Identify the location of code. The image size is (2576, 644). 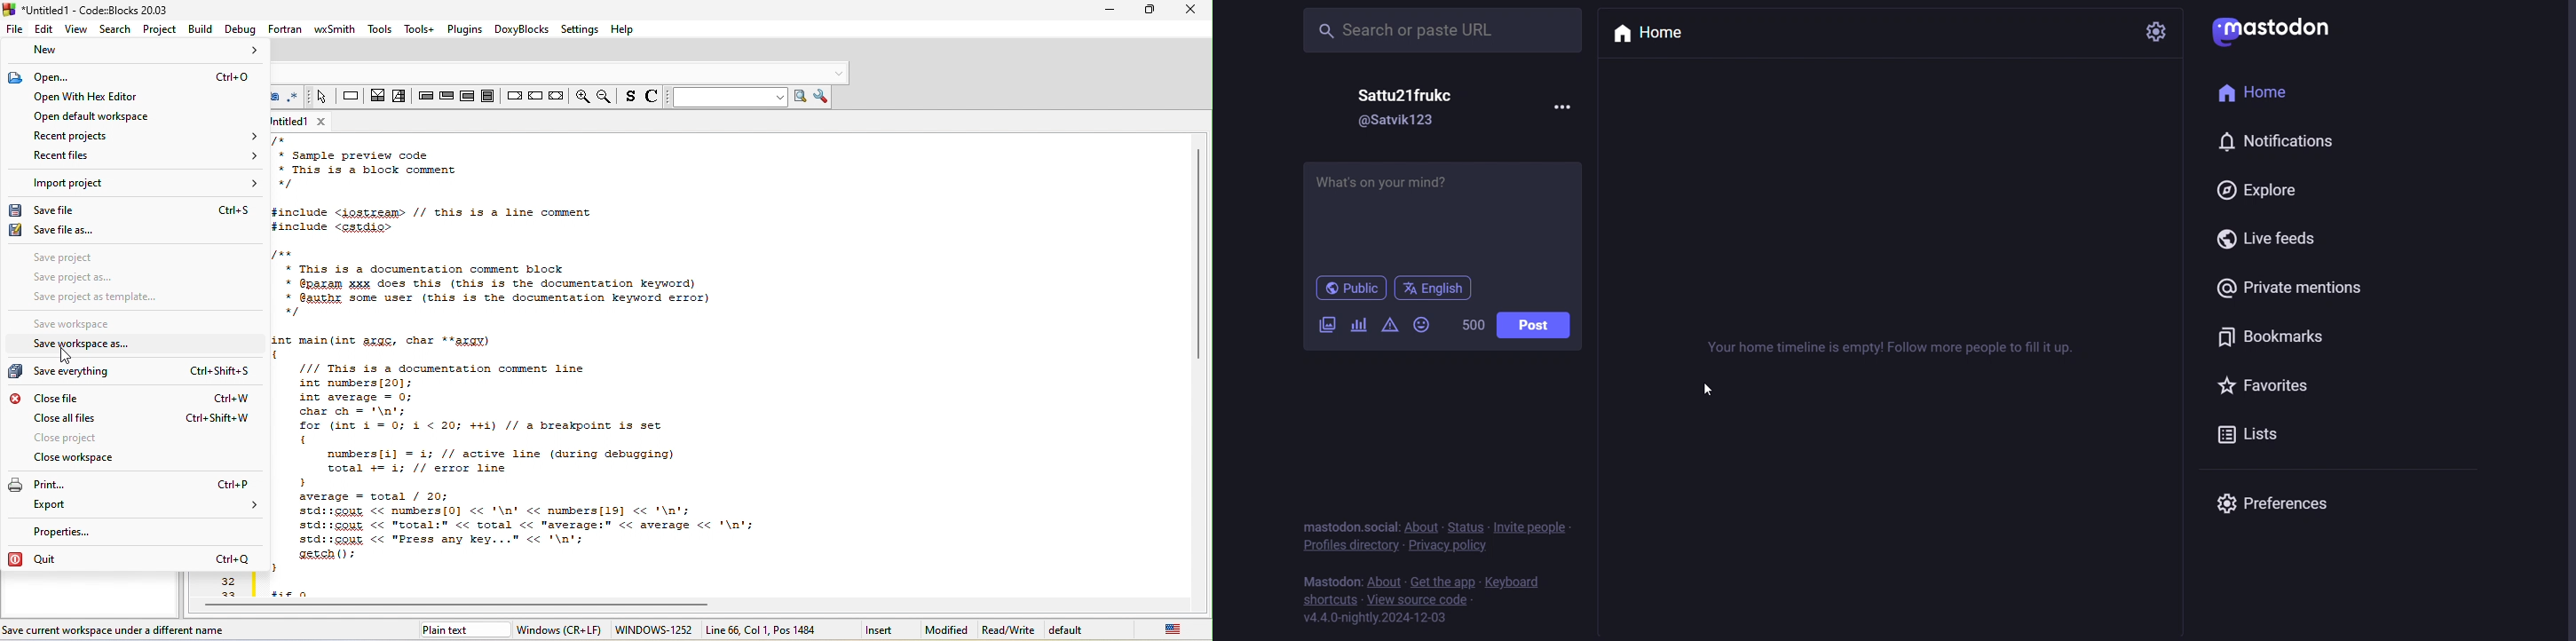
(728, 366).